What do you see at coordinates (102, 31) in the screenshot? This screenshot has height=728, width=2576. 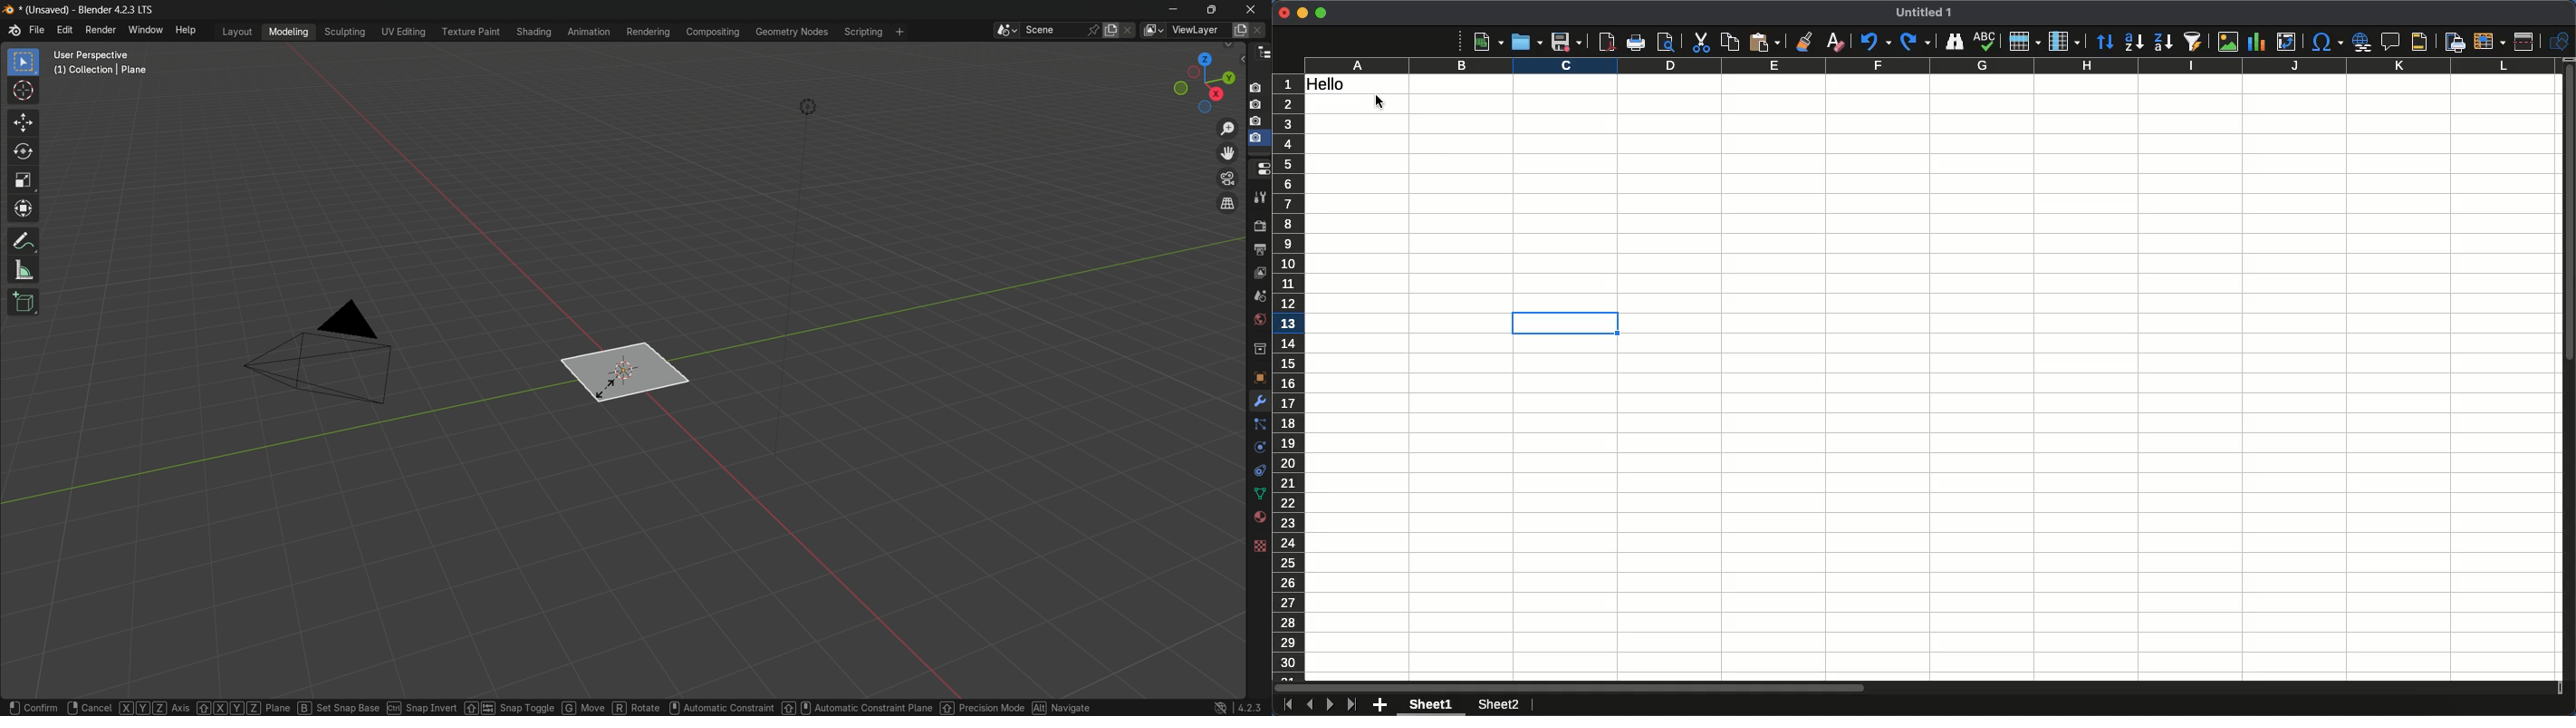 I see `render menu` at bounding box center [102, 31].